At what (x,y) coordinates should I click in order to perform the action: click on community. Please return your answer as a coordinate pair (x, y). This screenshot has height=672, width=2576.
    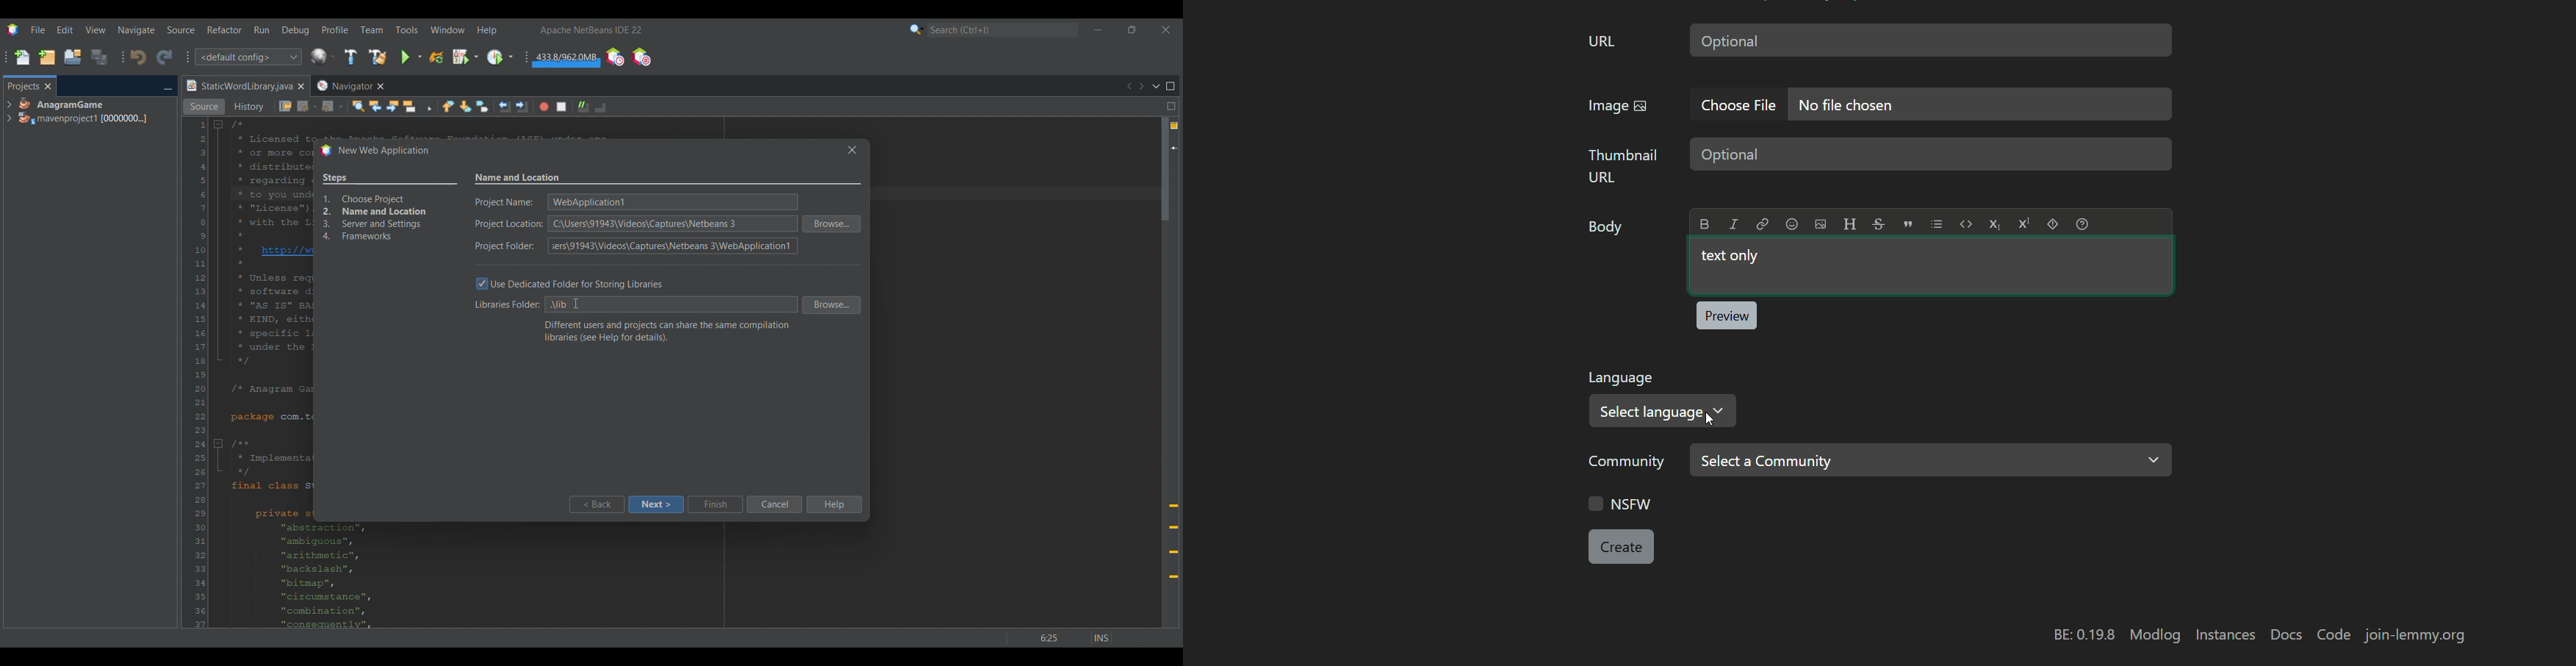
    Looking at the image, I should click on (1631, 462).